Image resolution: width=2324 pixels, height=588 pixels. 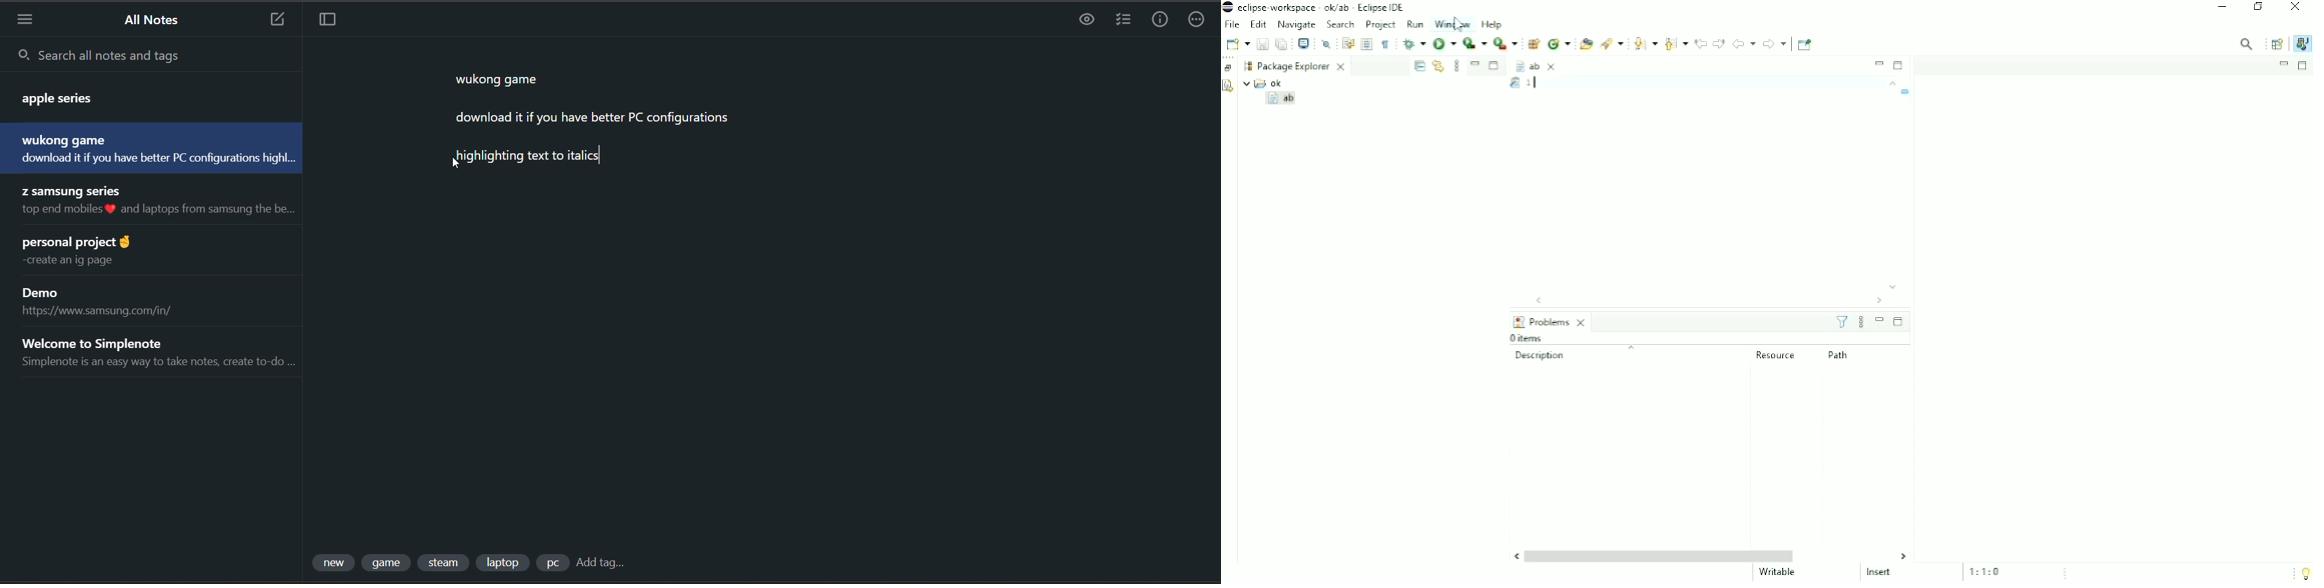 What do you see at coordinates (25, 18) in the screenshot?
I see `menu` at bounding box center [25, 18].